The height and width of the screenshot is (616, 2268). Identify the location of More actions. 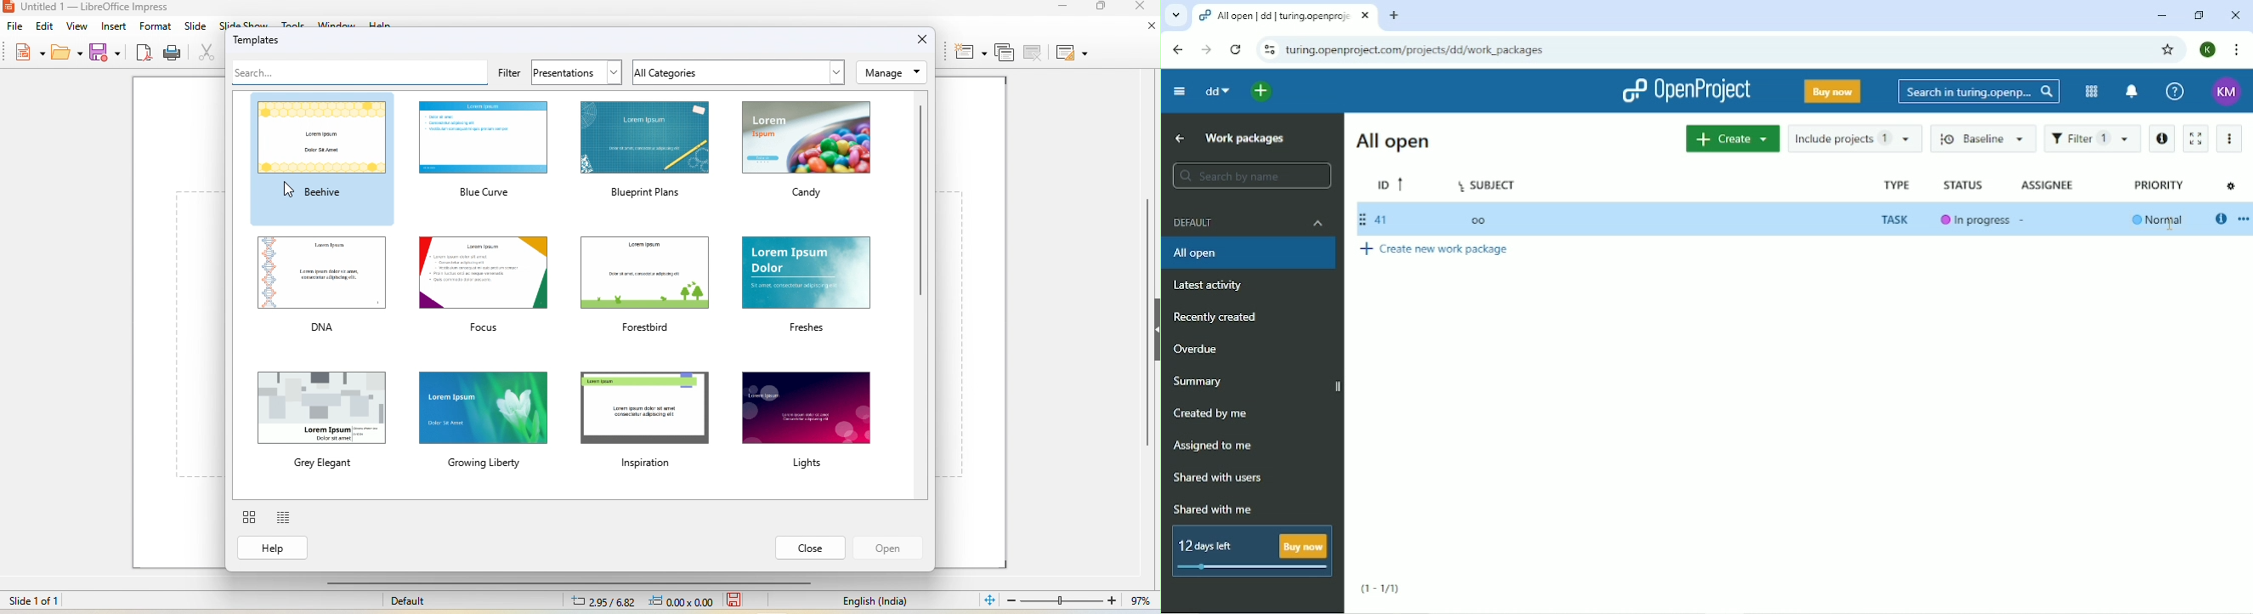
(2233, 140).